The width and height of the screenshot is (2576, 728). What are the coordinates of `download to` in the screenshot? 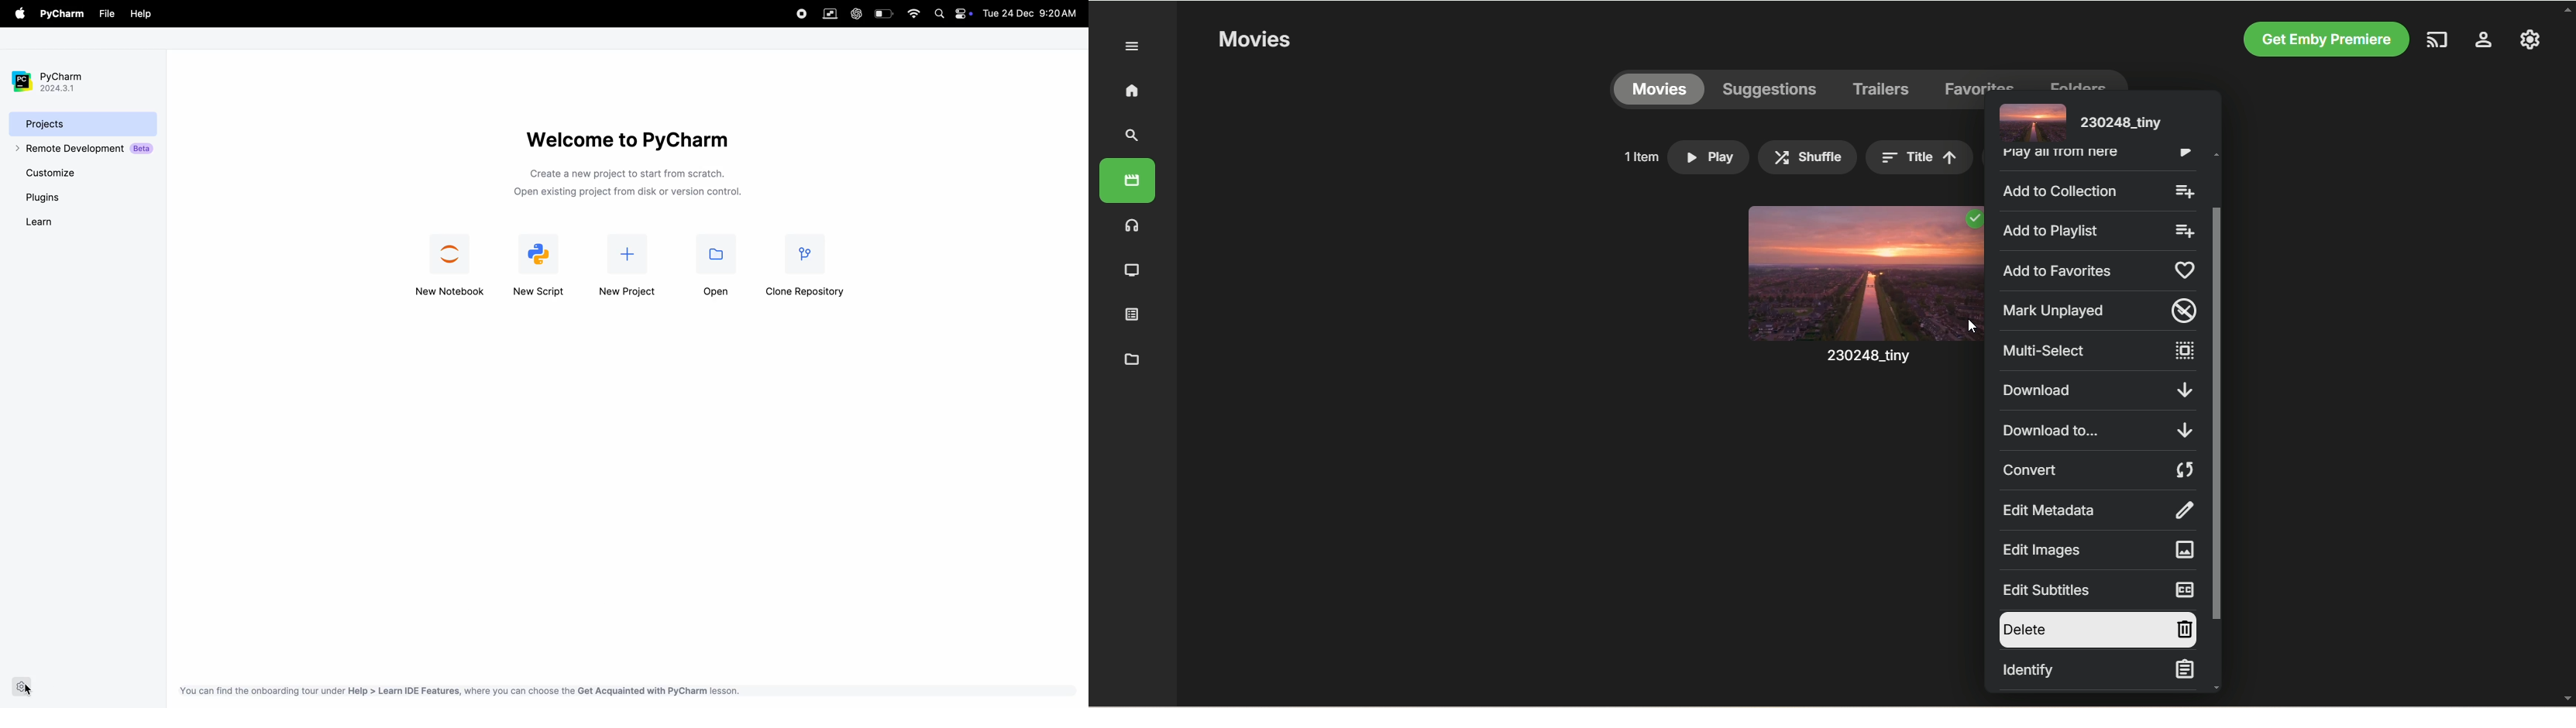 It's located at (2099, 430).